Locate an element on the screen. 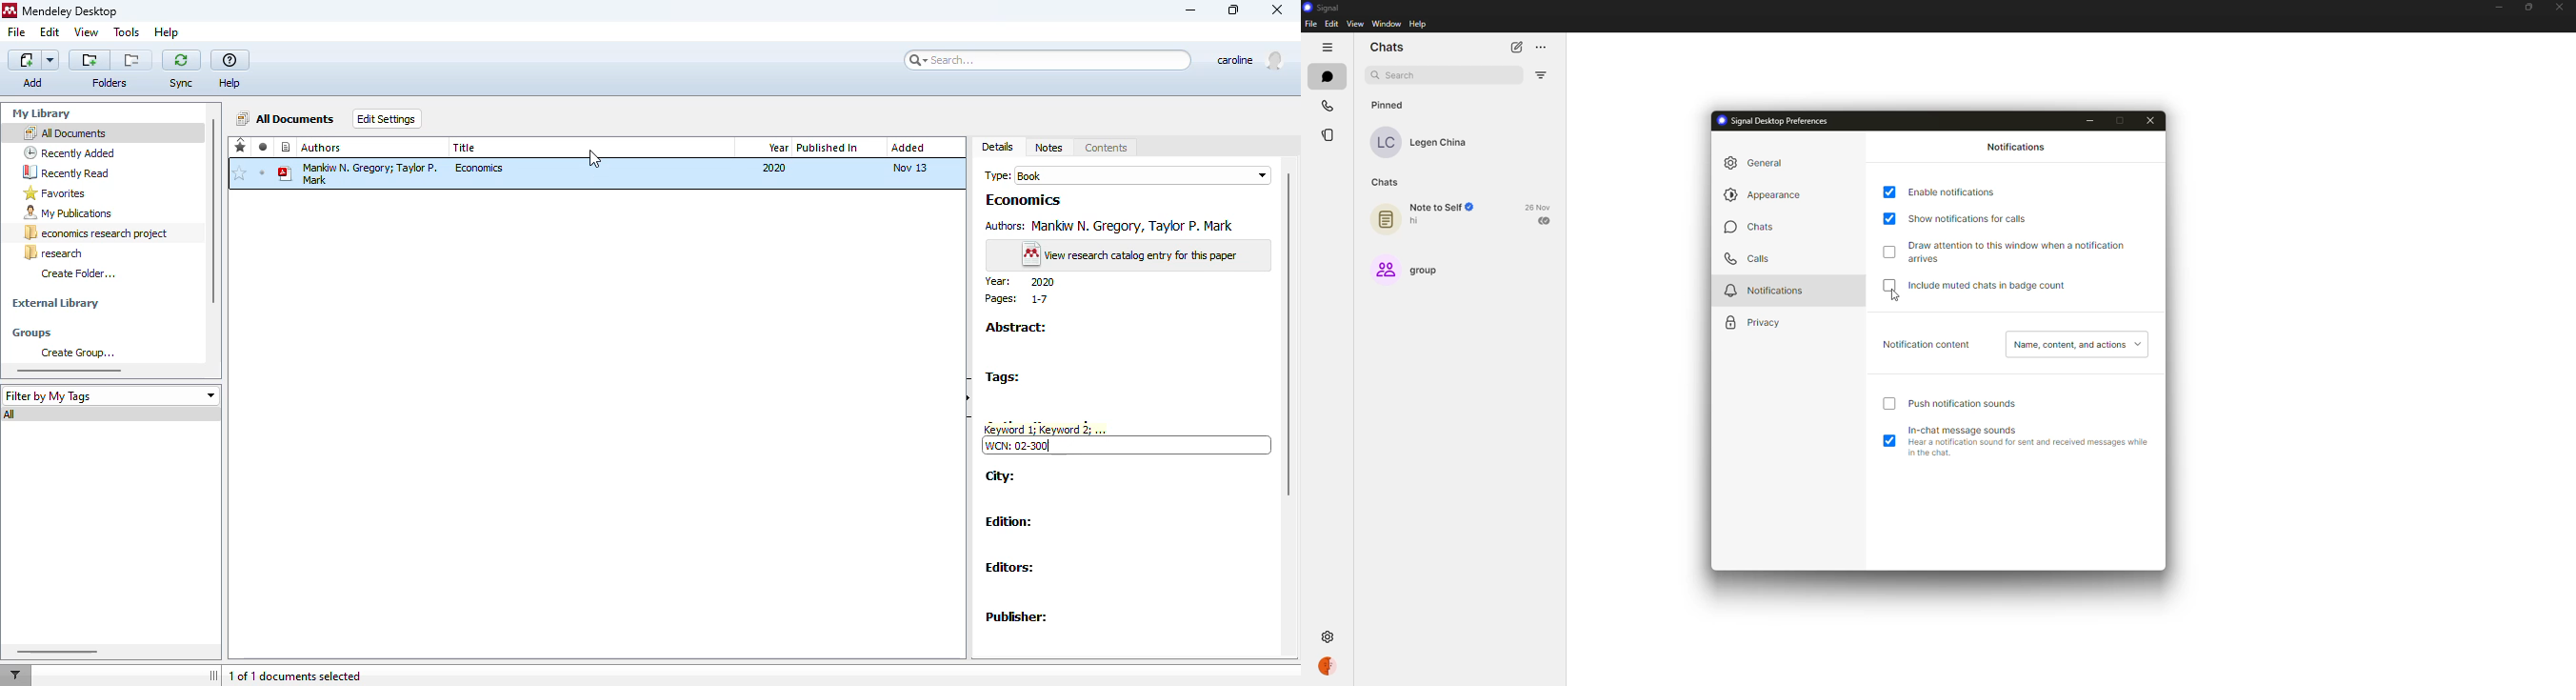 The height and width of the screenshot is (700, 2576). year: 2020 is located at coordinates (1021, 282).